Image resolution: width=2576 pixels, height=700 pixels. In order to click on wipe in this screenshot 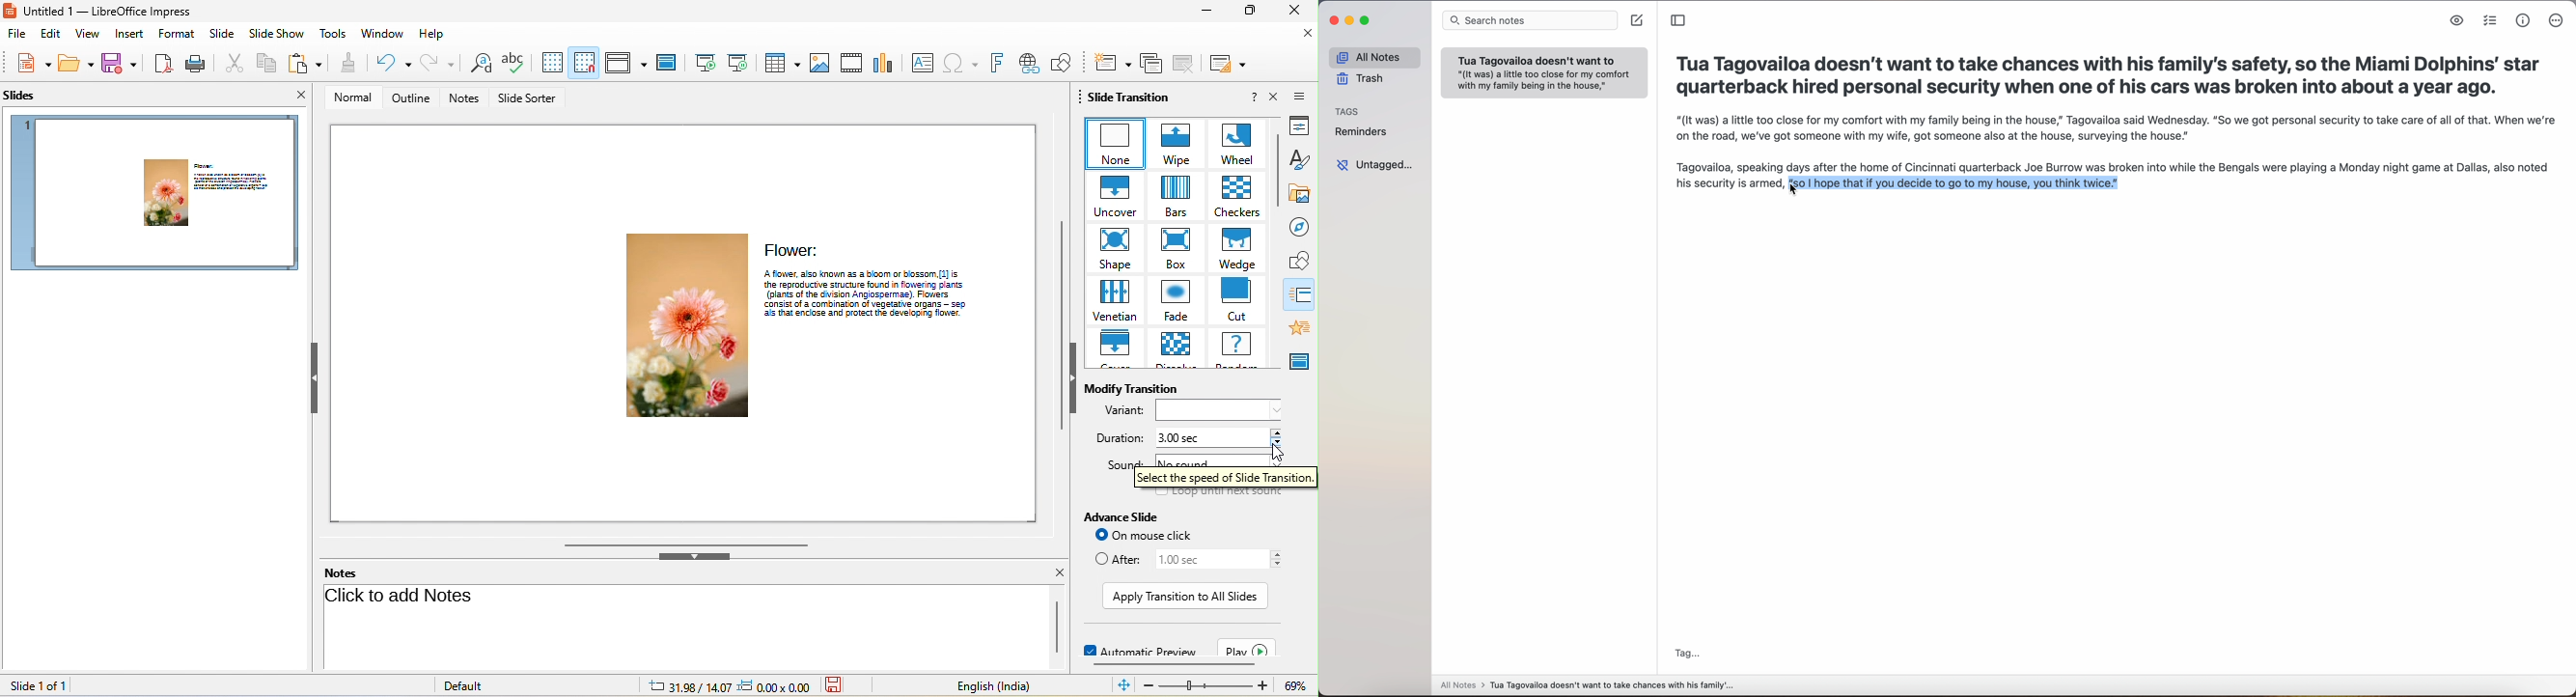, I will do `click(1173, 143)`.